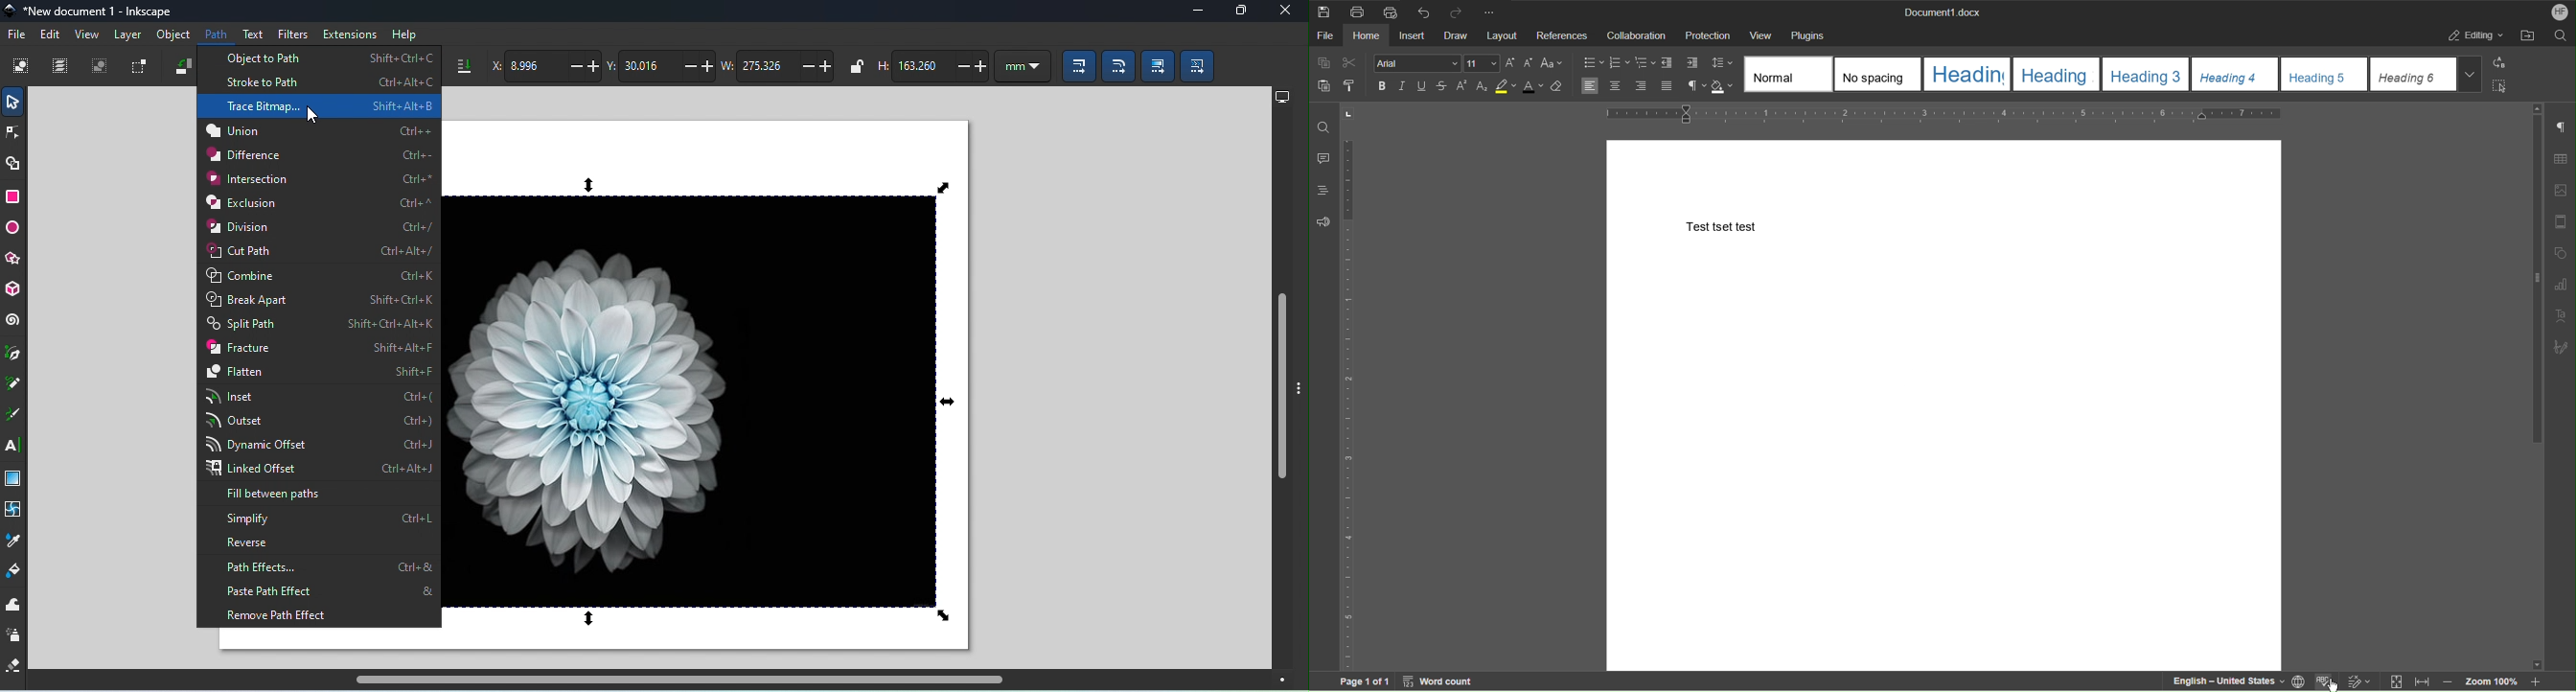 This screenshot has width=2576, height=700. I want to click on Union, so click(321, 130).